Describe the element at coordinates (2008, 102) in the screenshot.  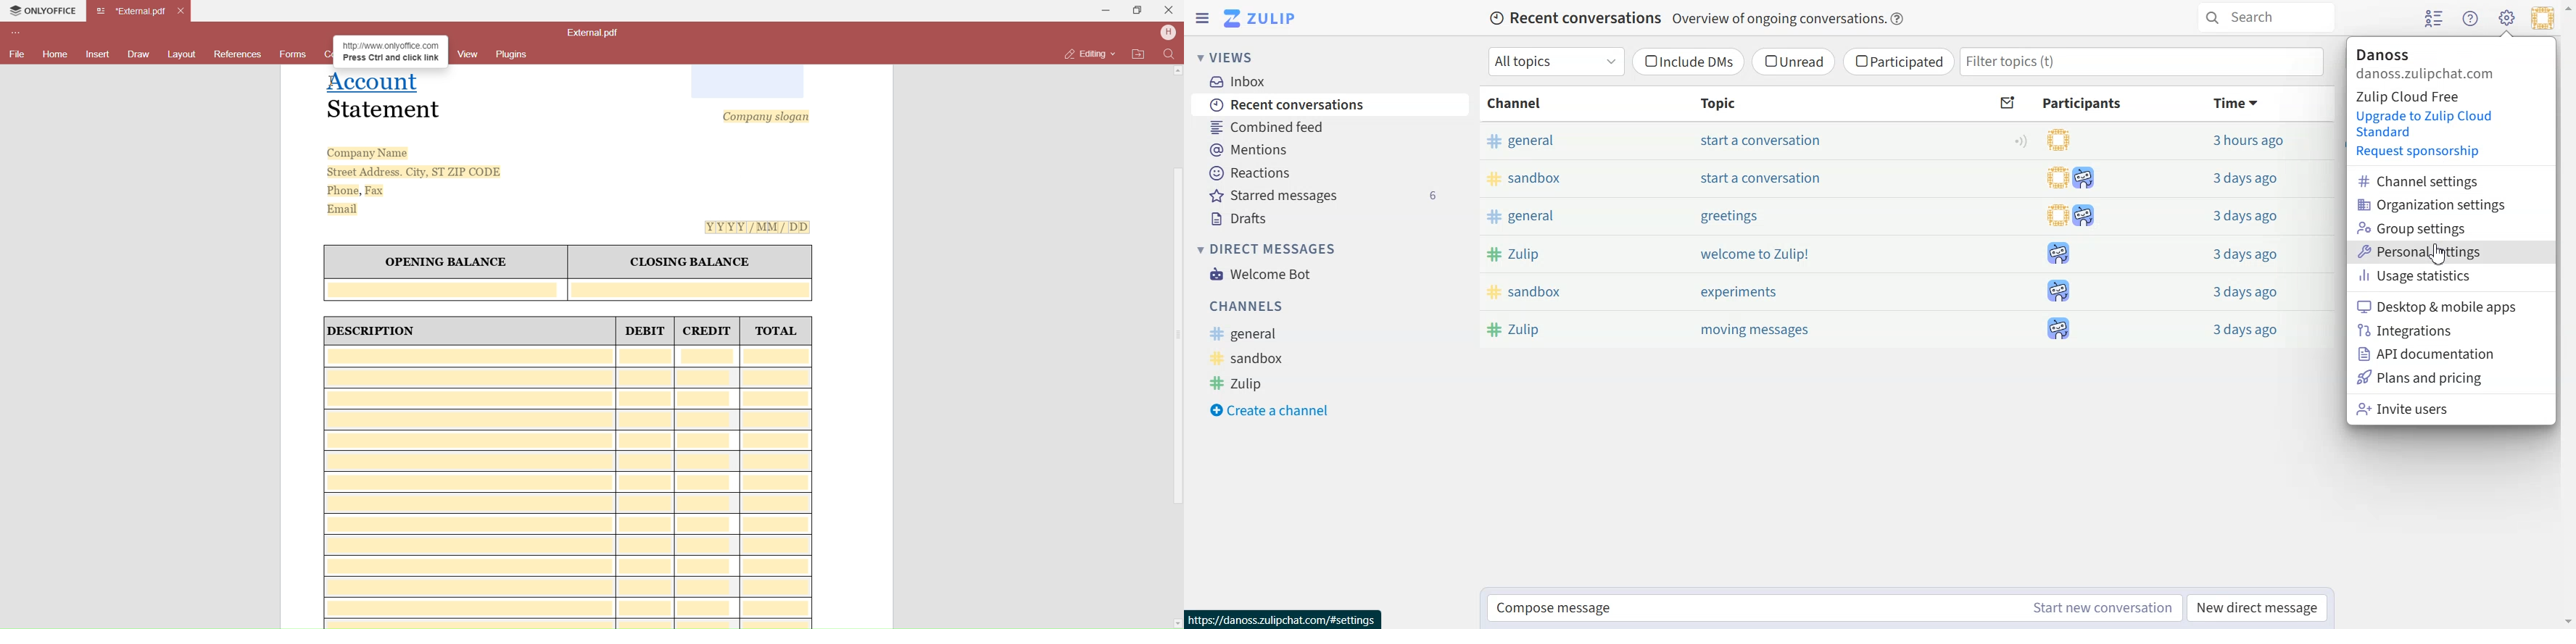
I see `Sort by unread messages` at that location.